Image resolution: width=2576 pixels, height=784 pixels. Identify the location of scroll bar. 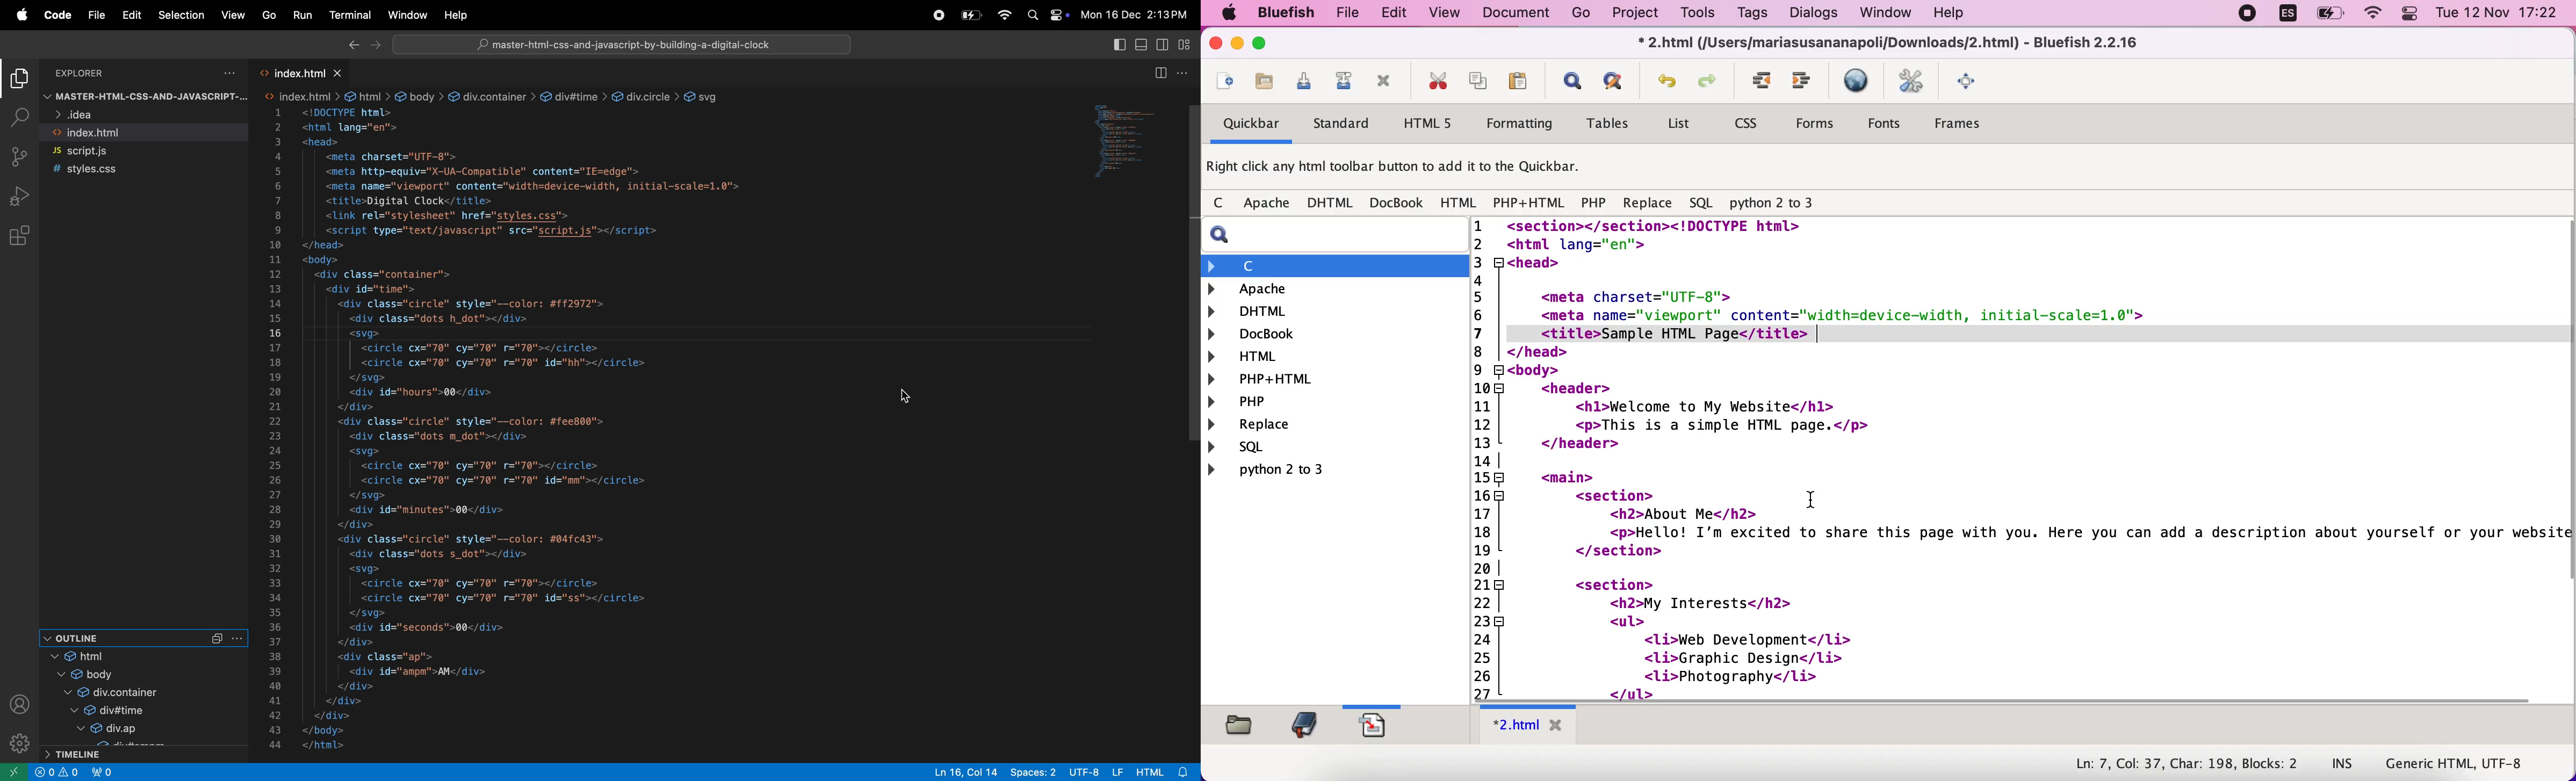
(1193, 420).